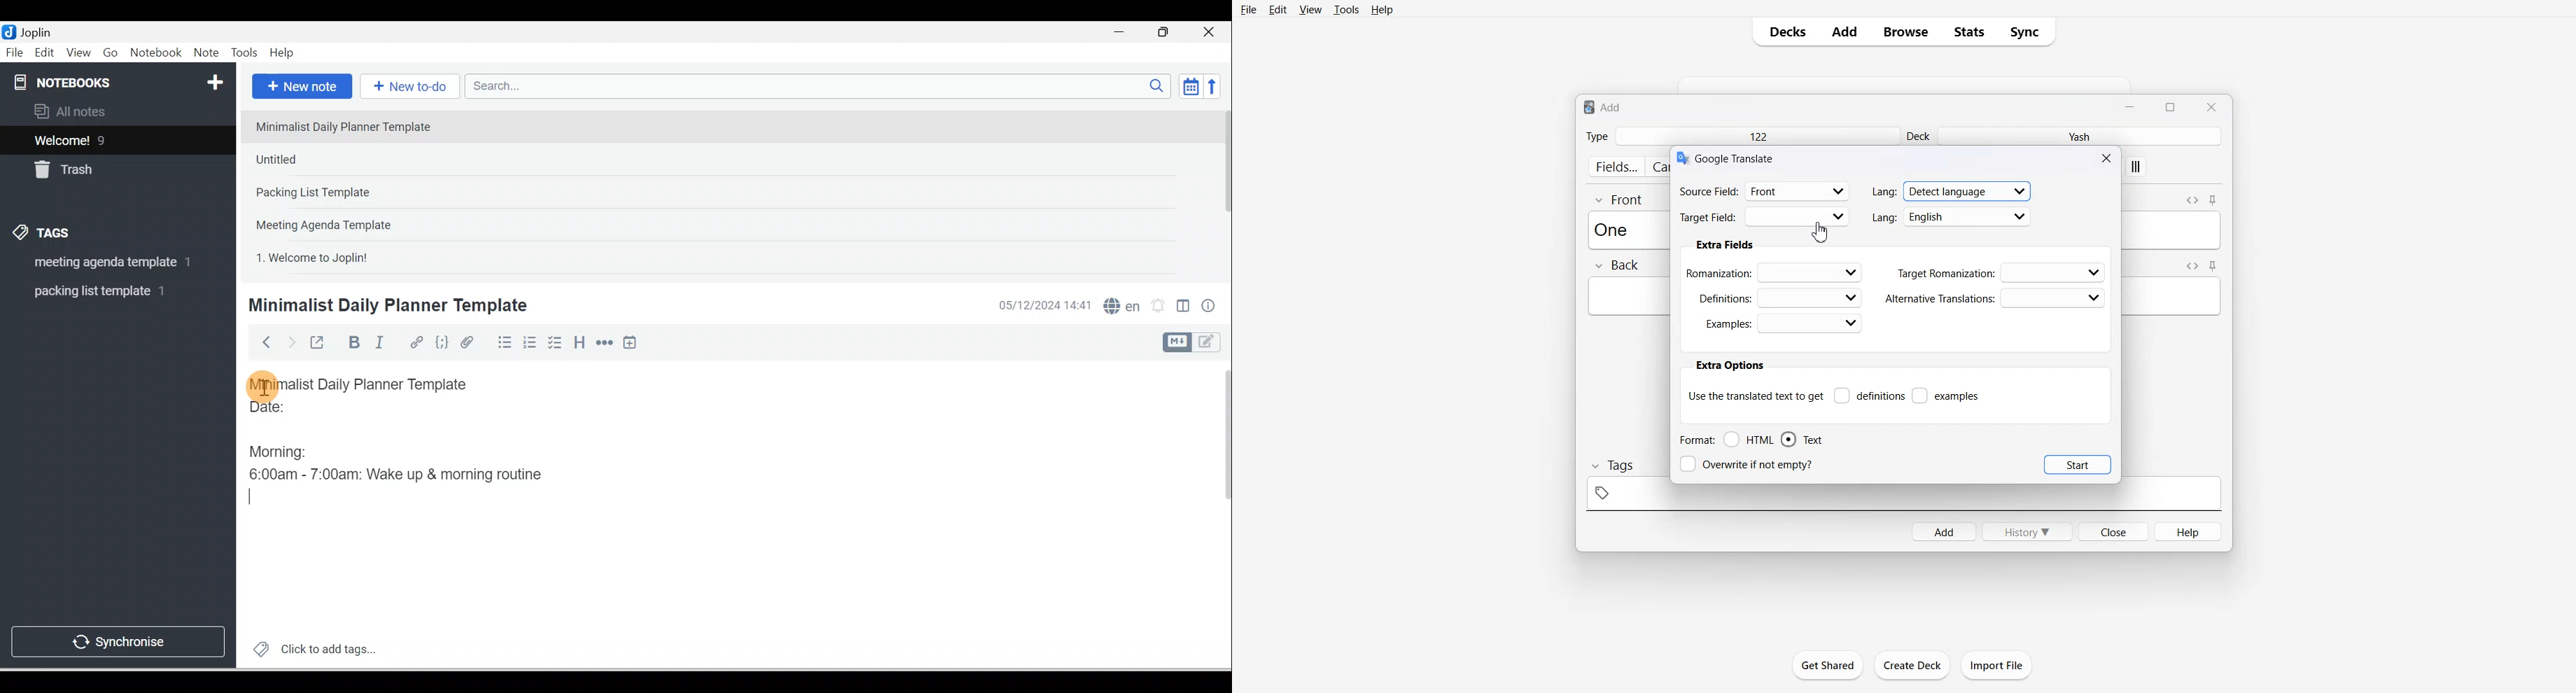  What do you see at coordinates (470, 342) in the screenshot?
I see `Attach file` at bounding box center [470, 342].